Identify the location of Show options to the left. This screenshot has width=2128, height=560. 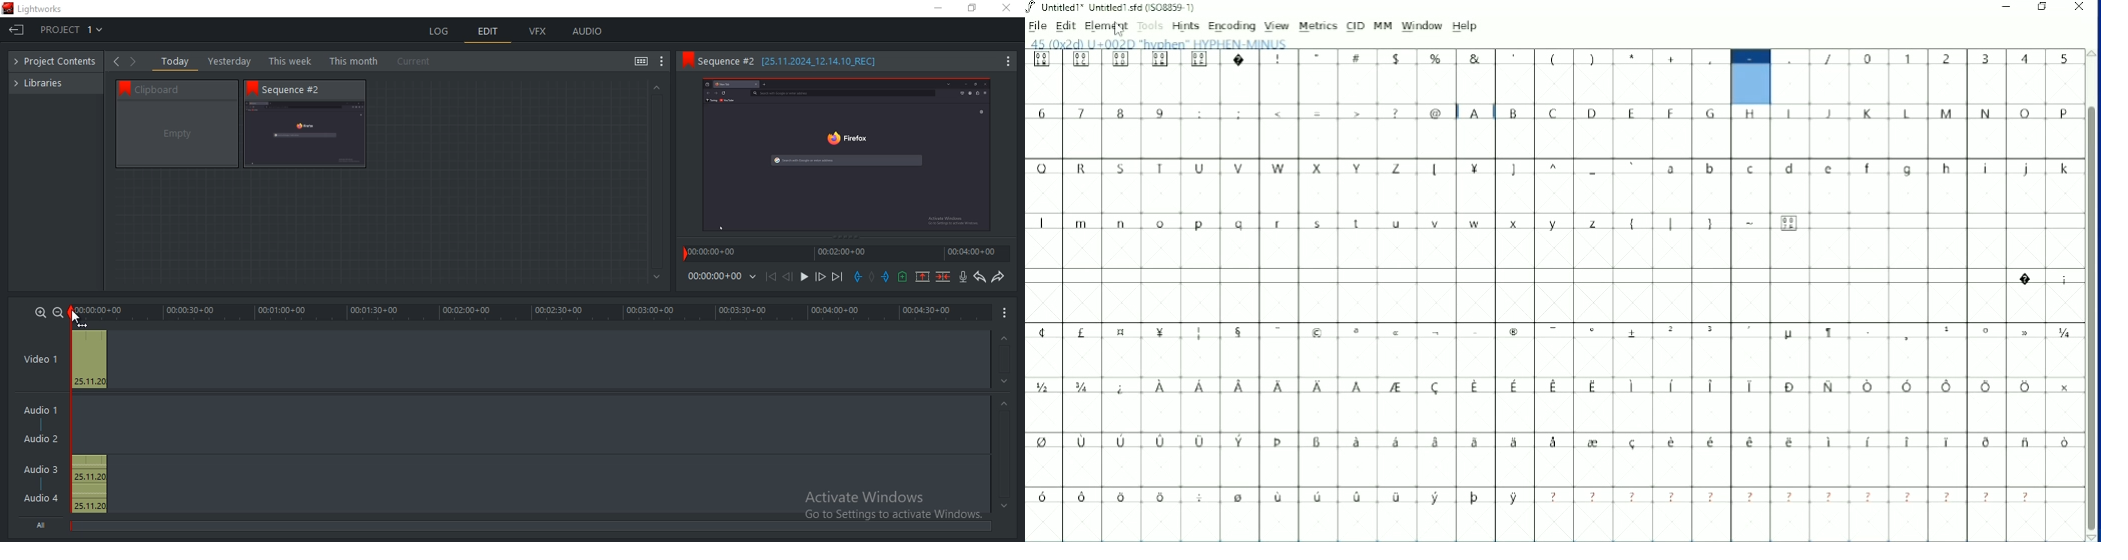
(116, 61).